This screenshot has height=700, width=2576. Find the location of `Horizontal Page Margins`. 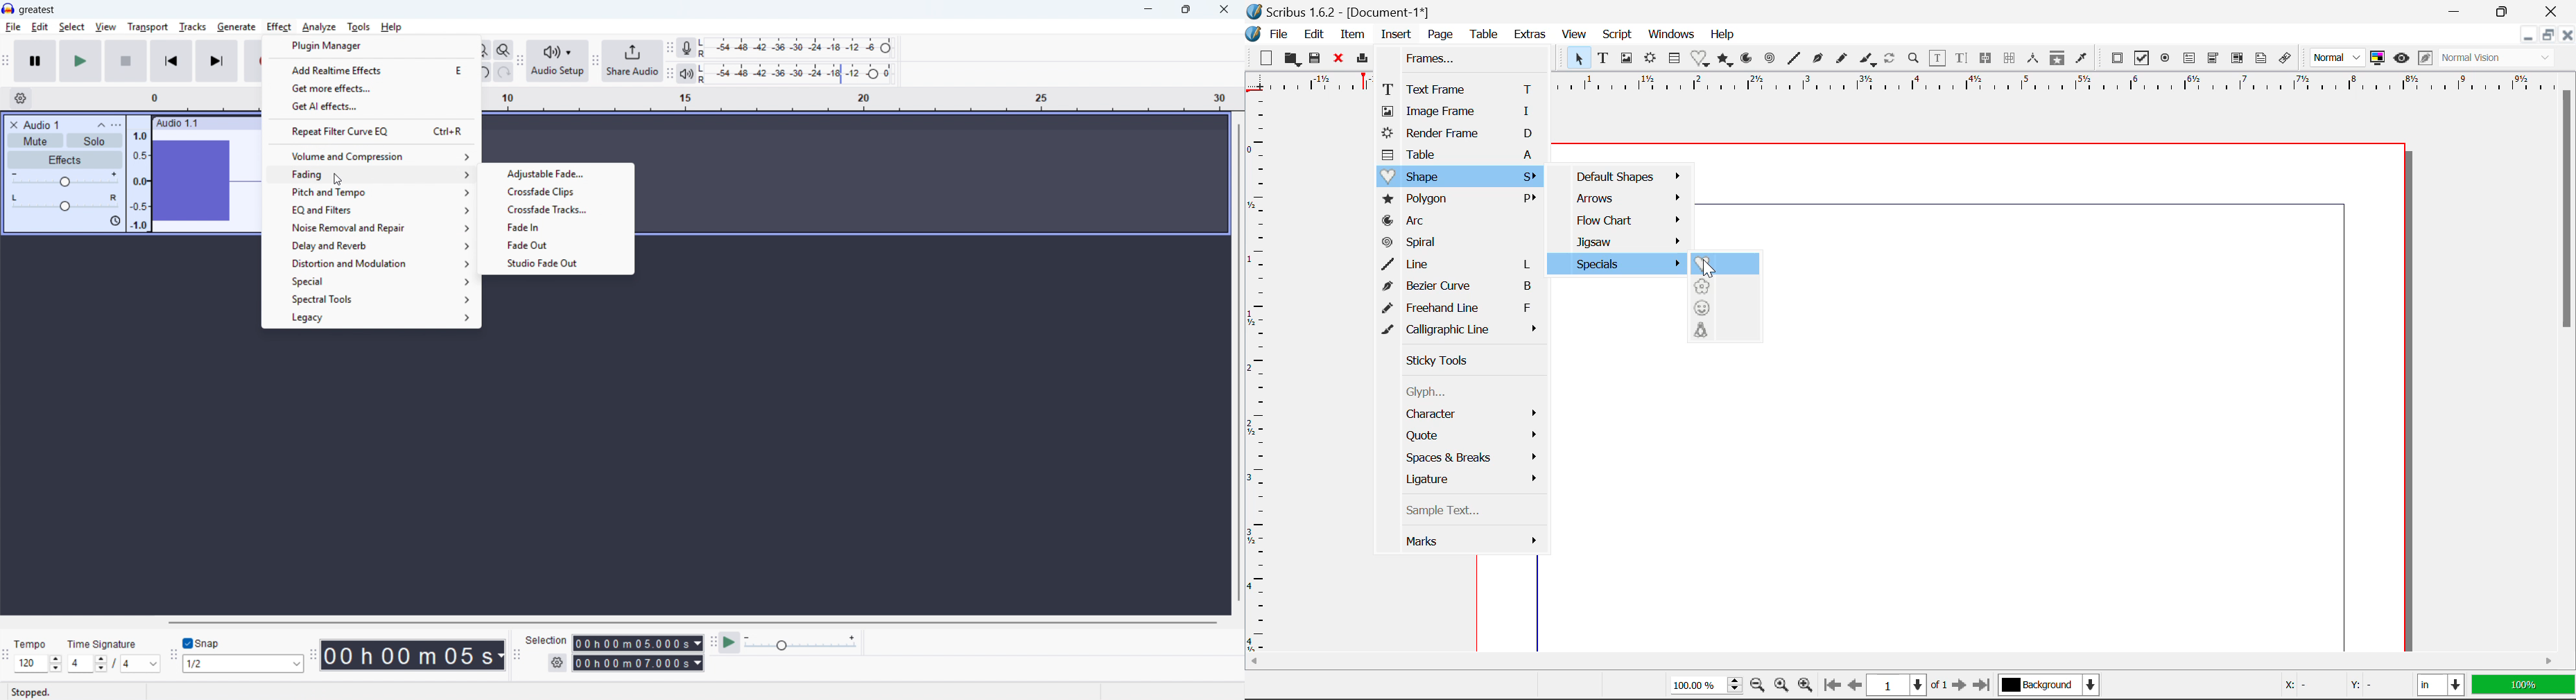

Horizontal Page Margins is located at coordinates (1257, 376).